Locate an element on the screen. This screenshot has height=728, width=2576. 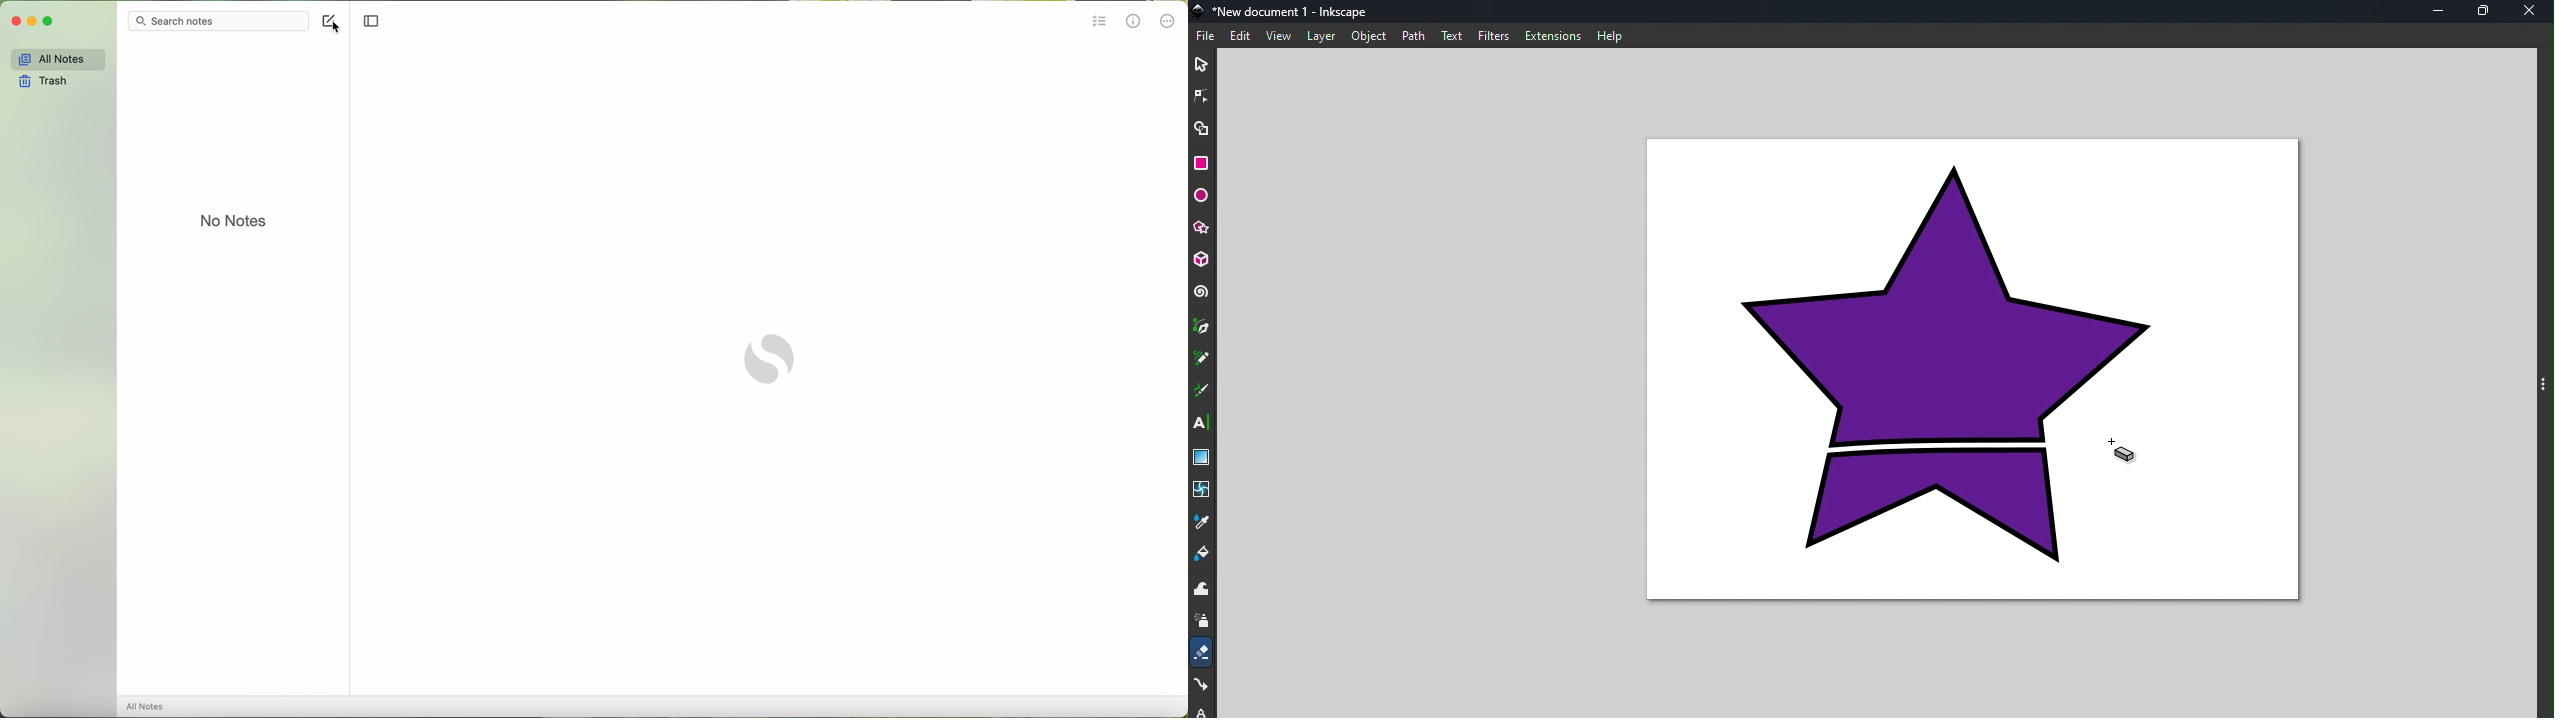
Canvas is located at coordinates (1963, 373).